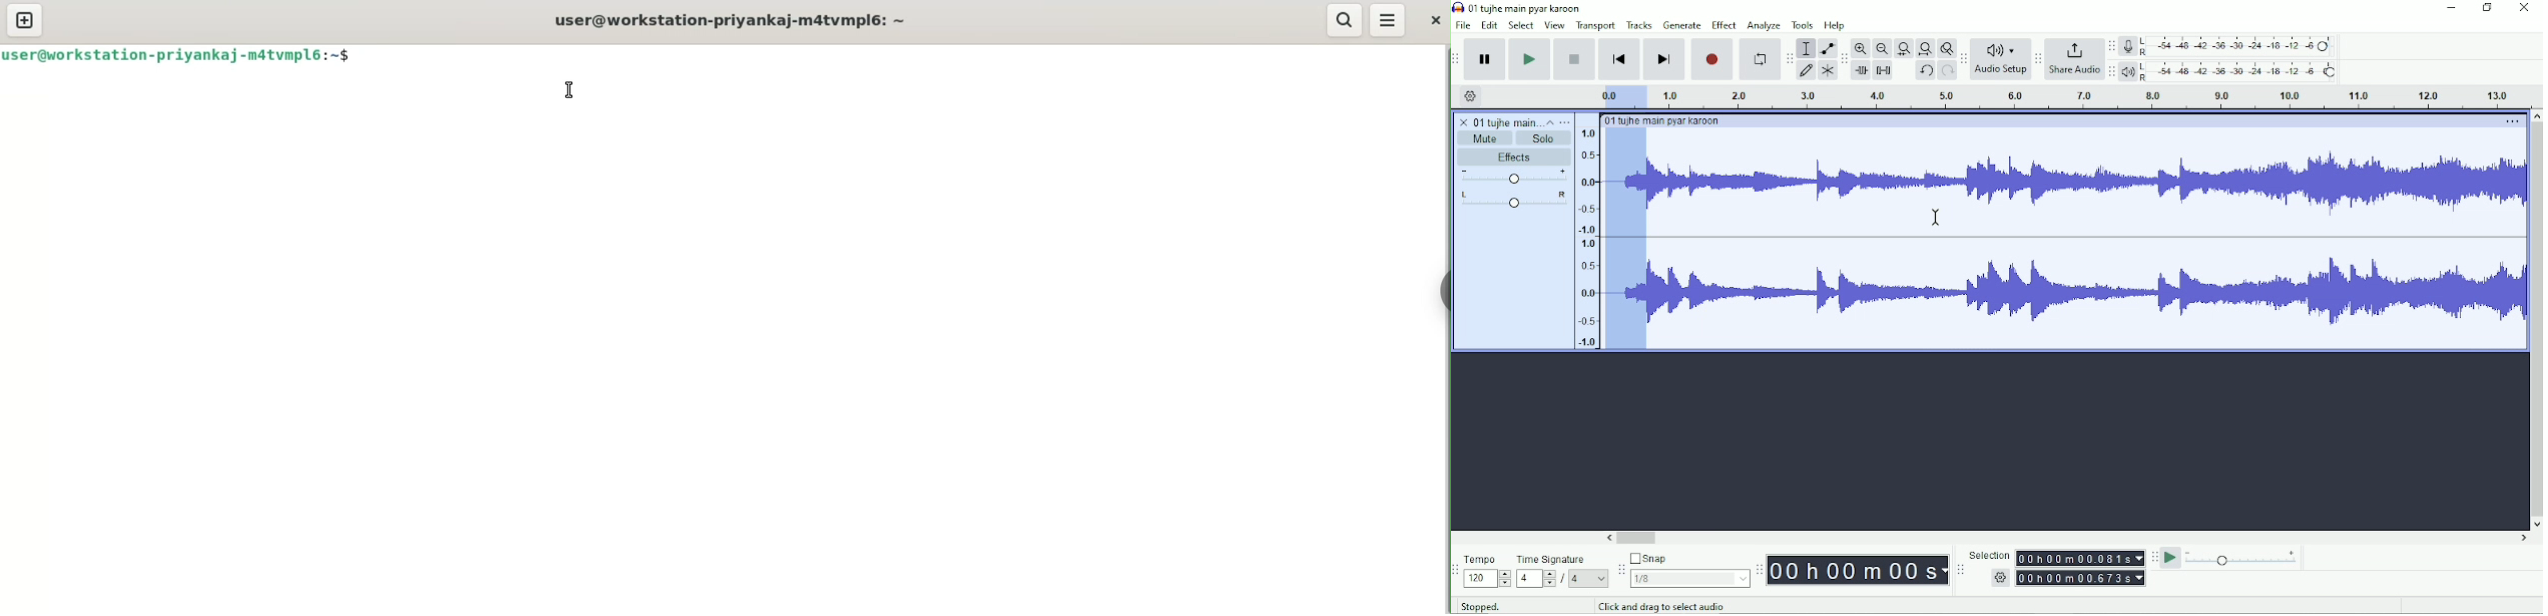 This screenshot has height=616, width=2548. I want to click on Draw tool, so click(1807, 71).